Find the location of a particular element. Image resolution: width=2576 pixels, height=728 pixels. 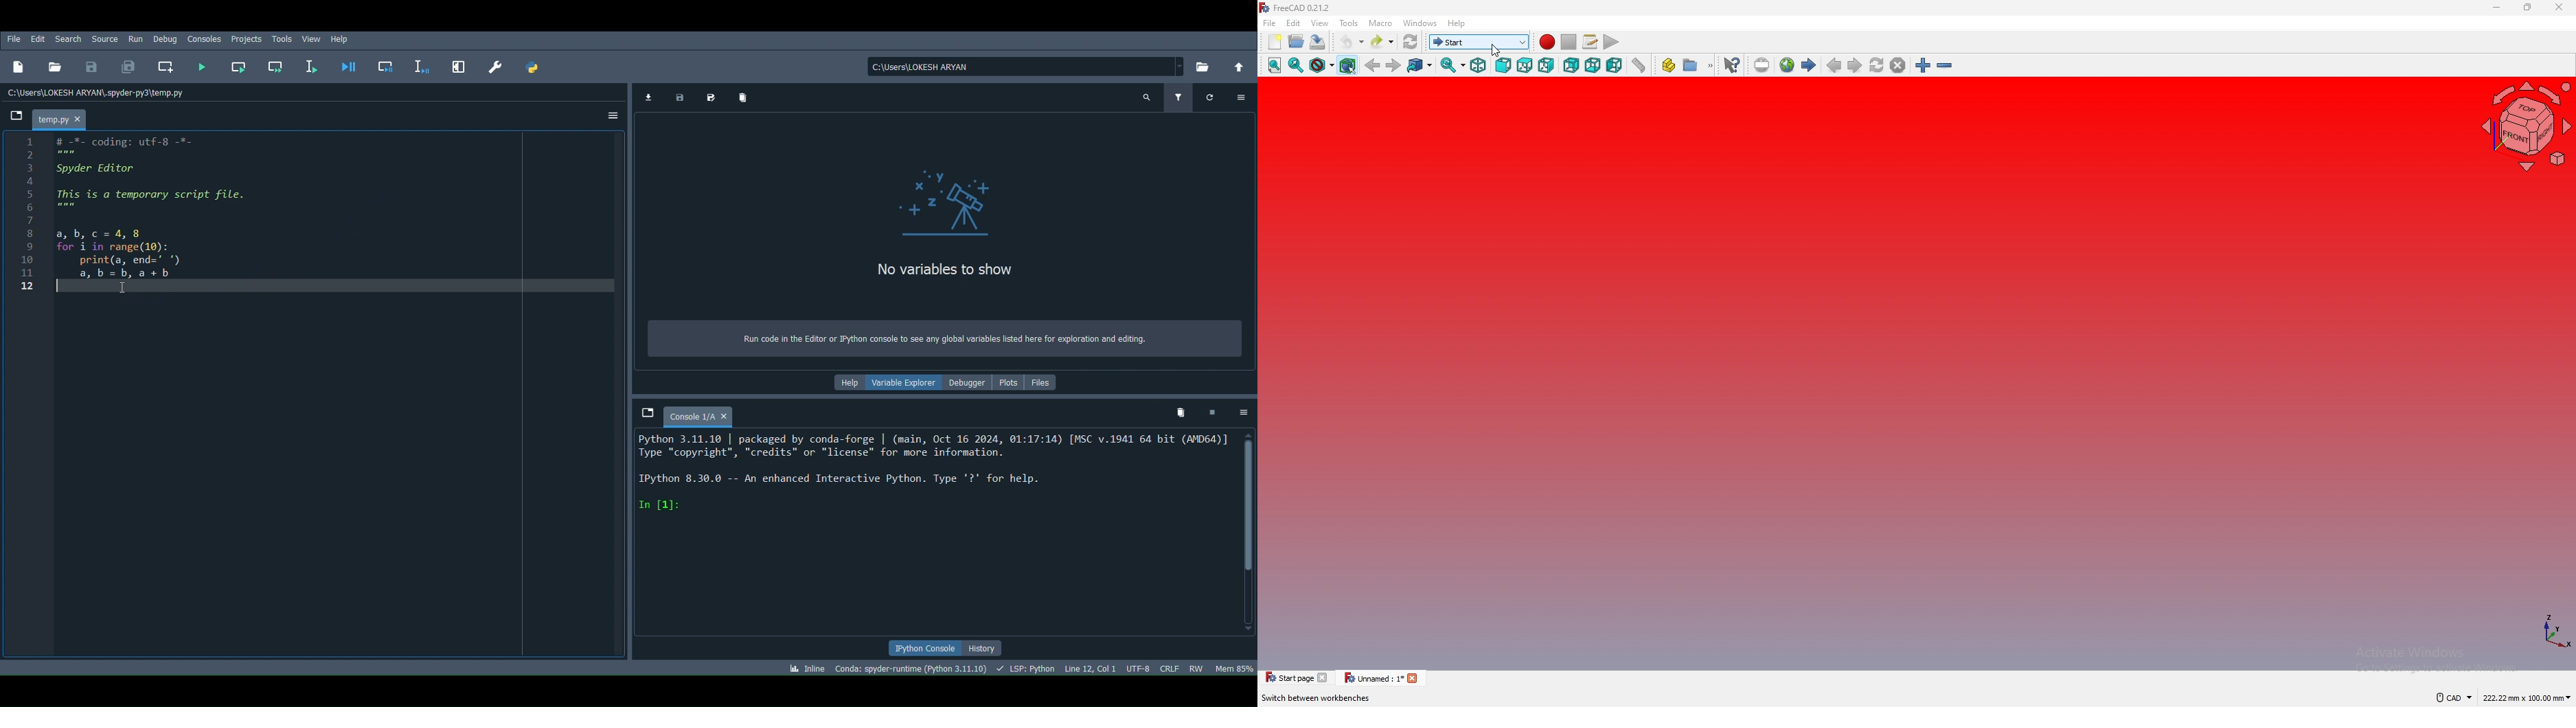

edit is located at coordinates (1293, 23).